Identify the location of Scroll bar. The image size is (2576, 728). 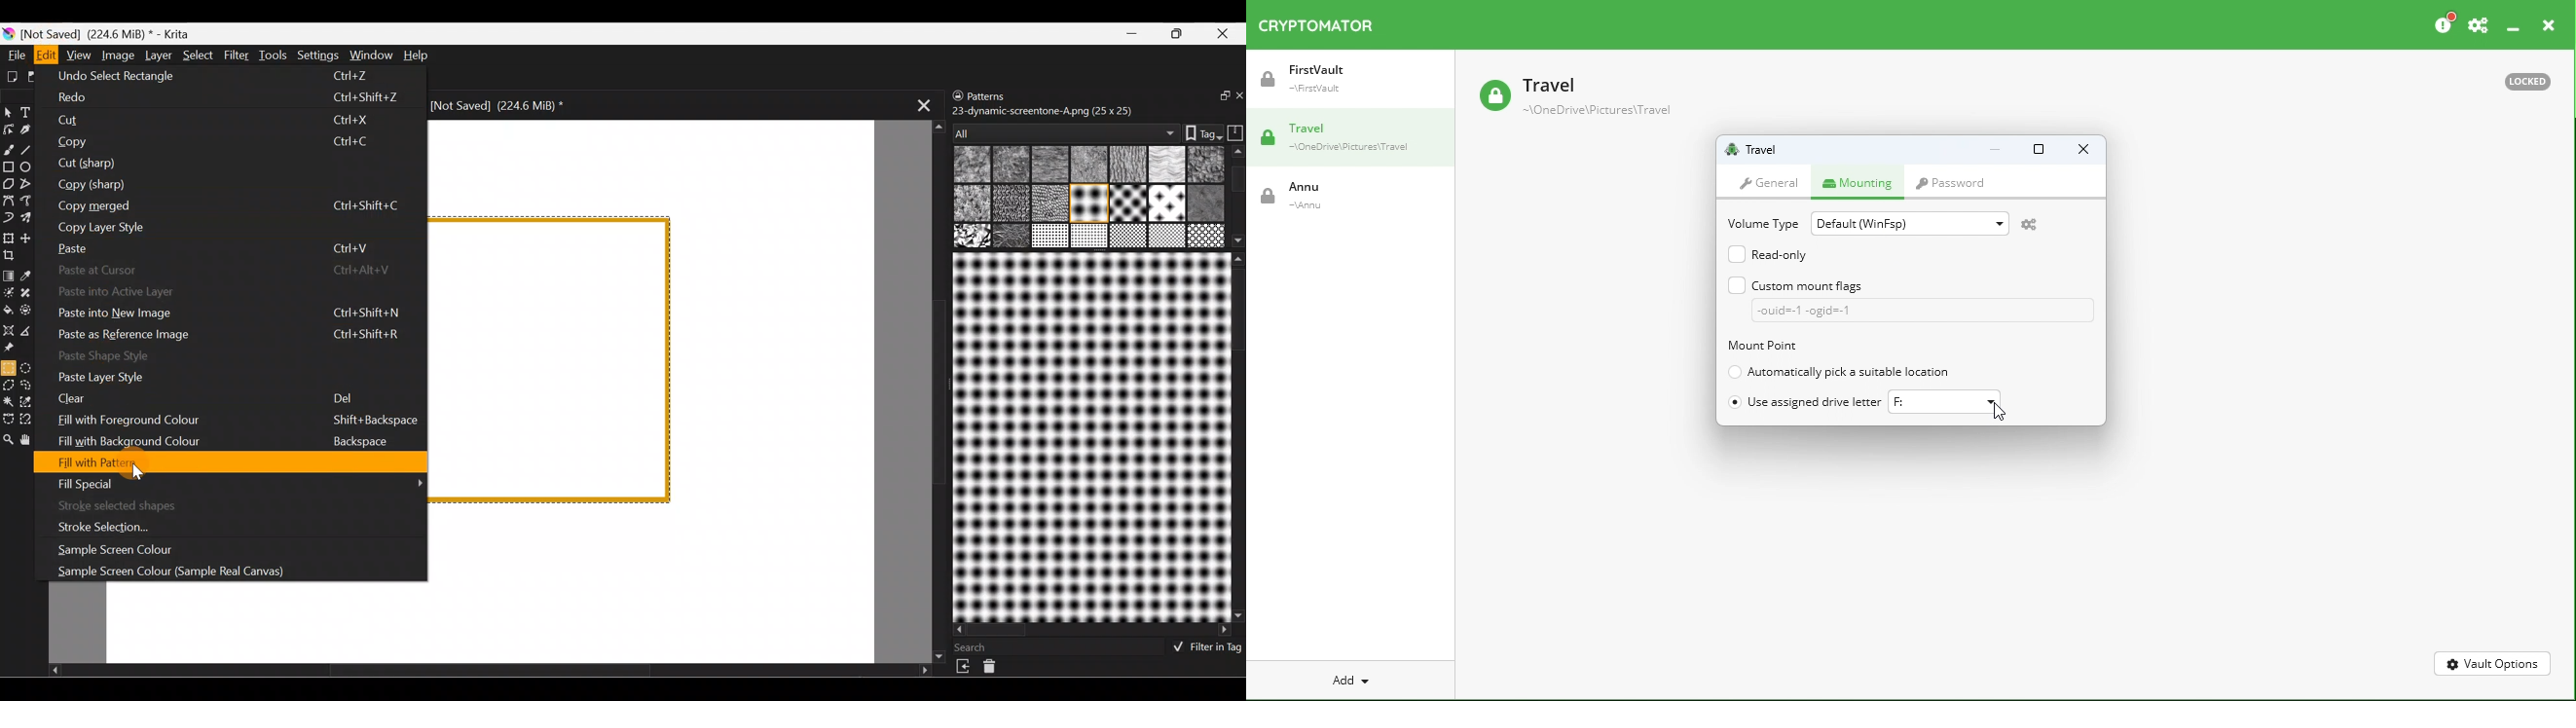
(1238, 437).